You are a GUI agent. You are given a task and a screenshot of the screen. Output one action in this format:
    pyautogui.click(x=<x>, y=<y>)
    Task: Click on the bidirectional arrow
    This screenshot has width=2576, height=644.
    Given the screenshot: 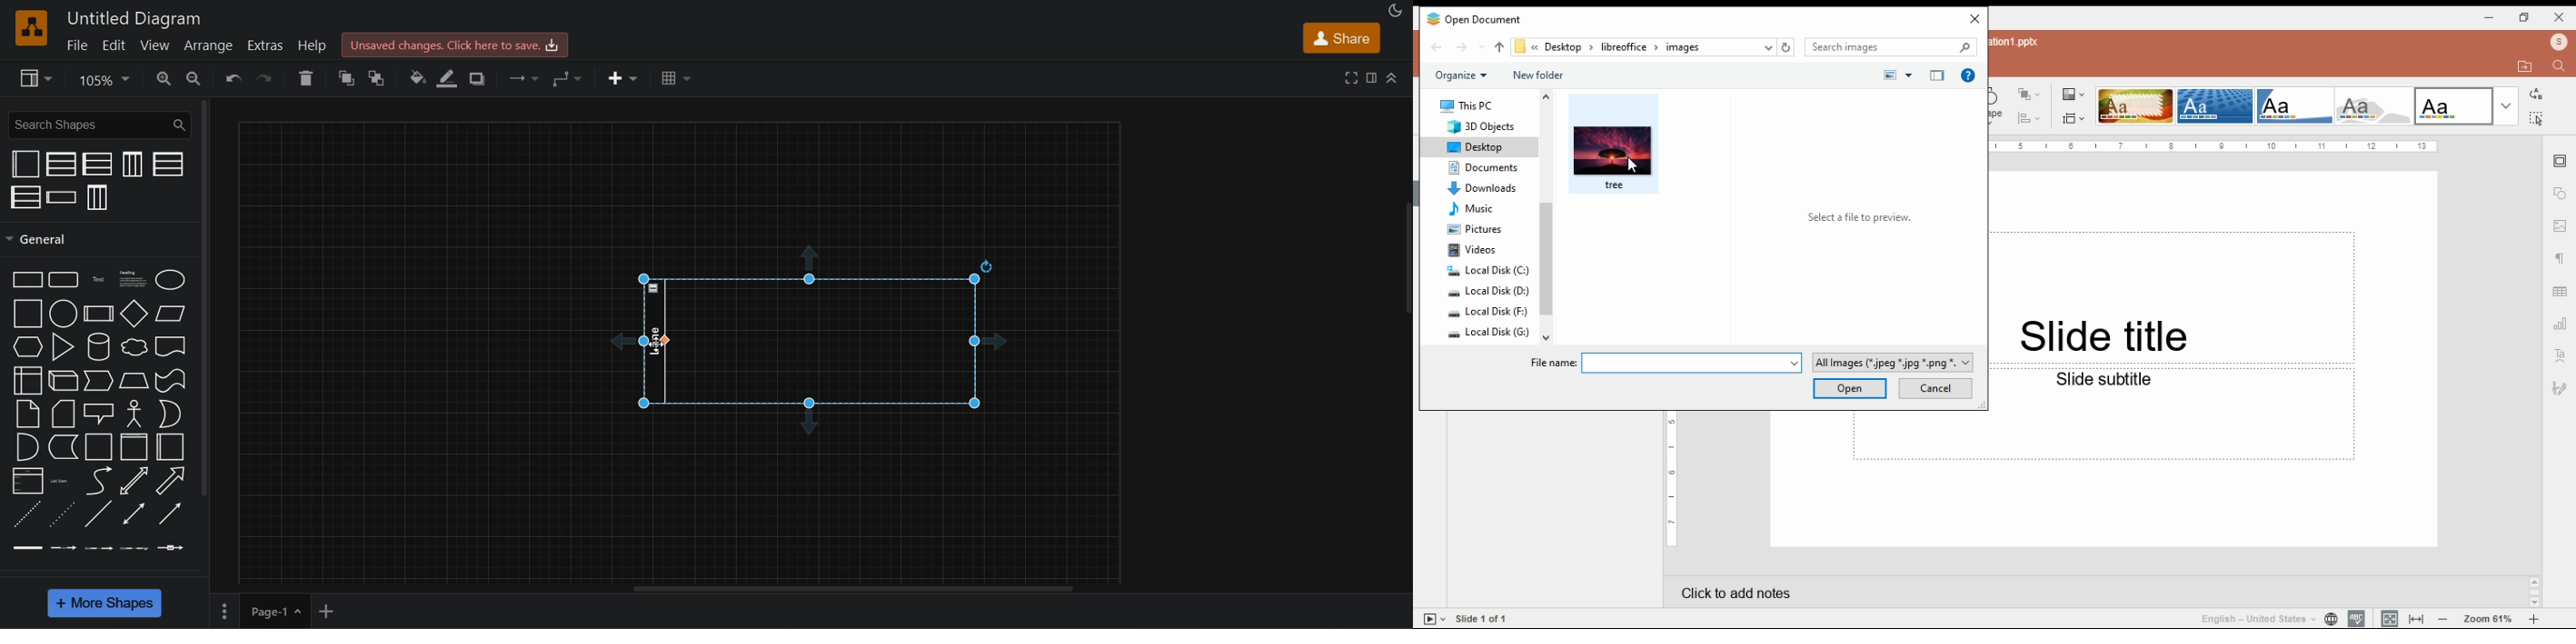 What is the action you would take?
    pyautogui.click(x=133, y=481)
    